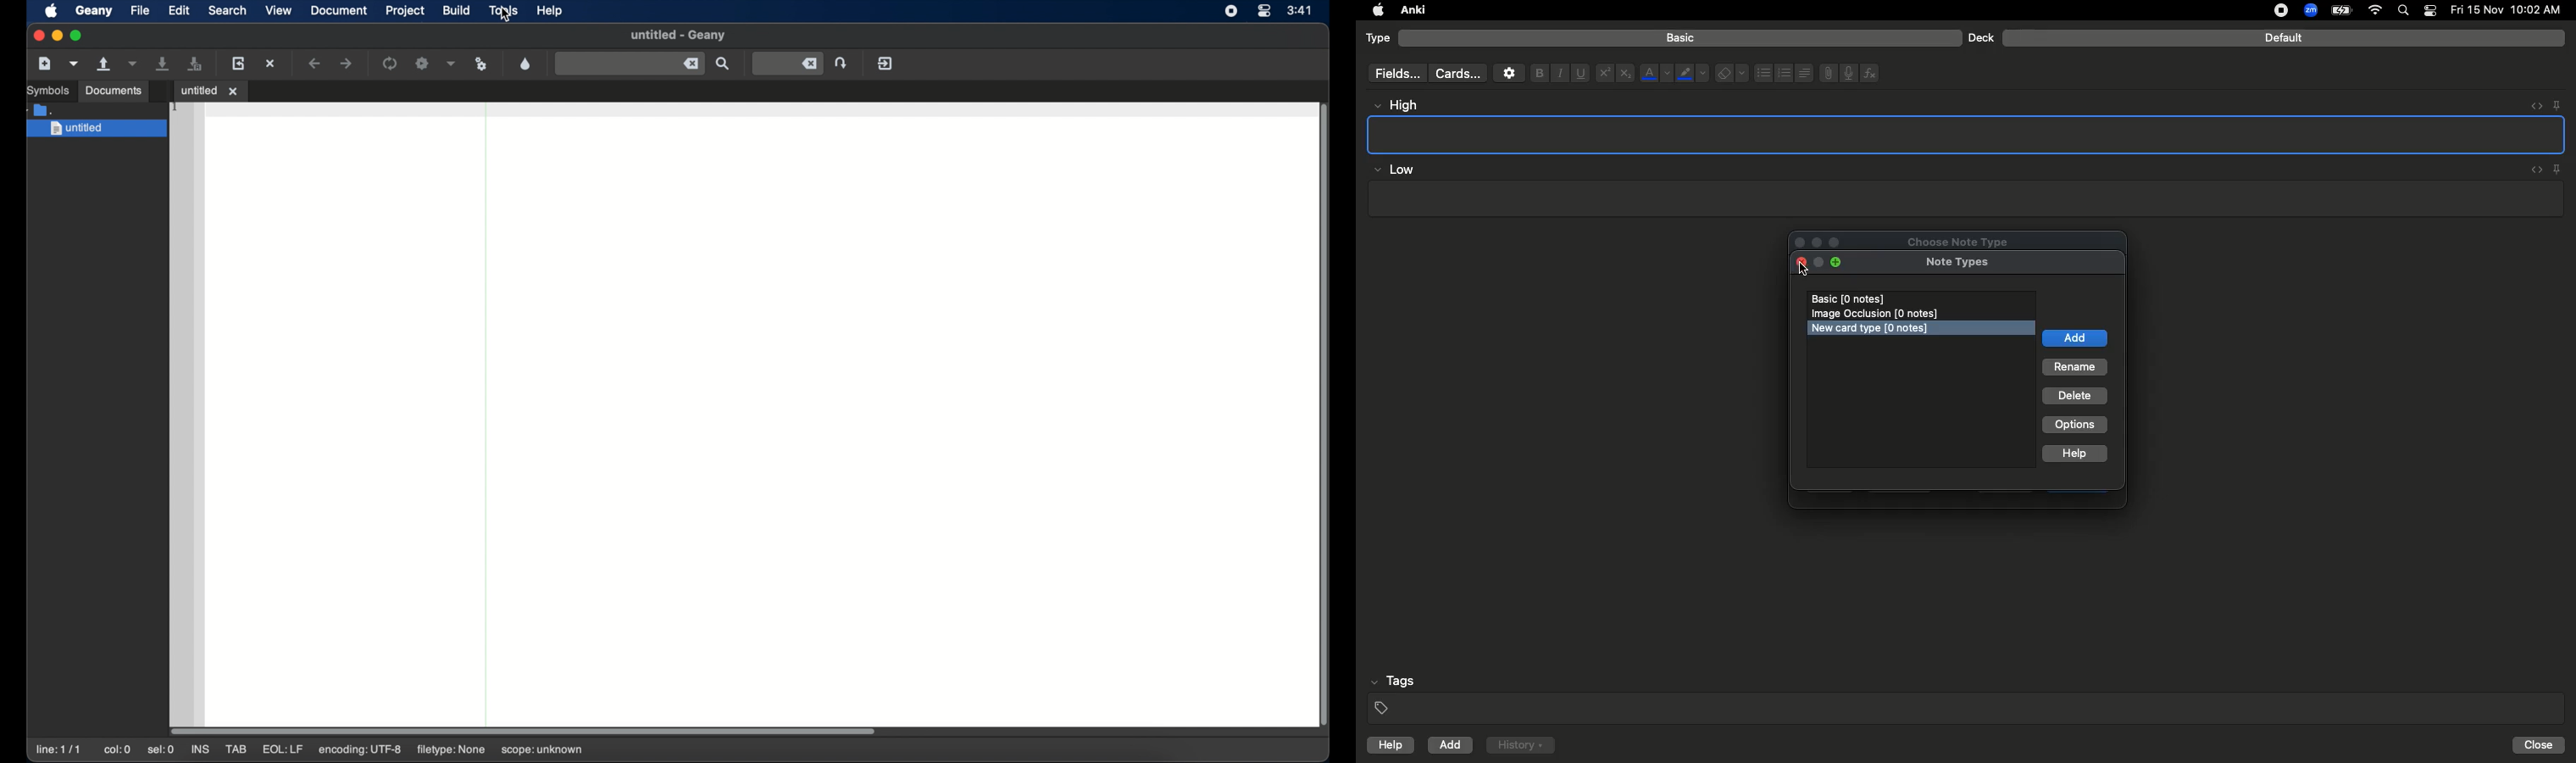 The image size is (2576, 784). Describe the element at coordinates (1509, 73) in the screenshot. I see `Settings` at that location.